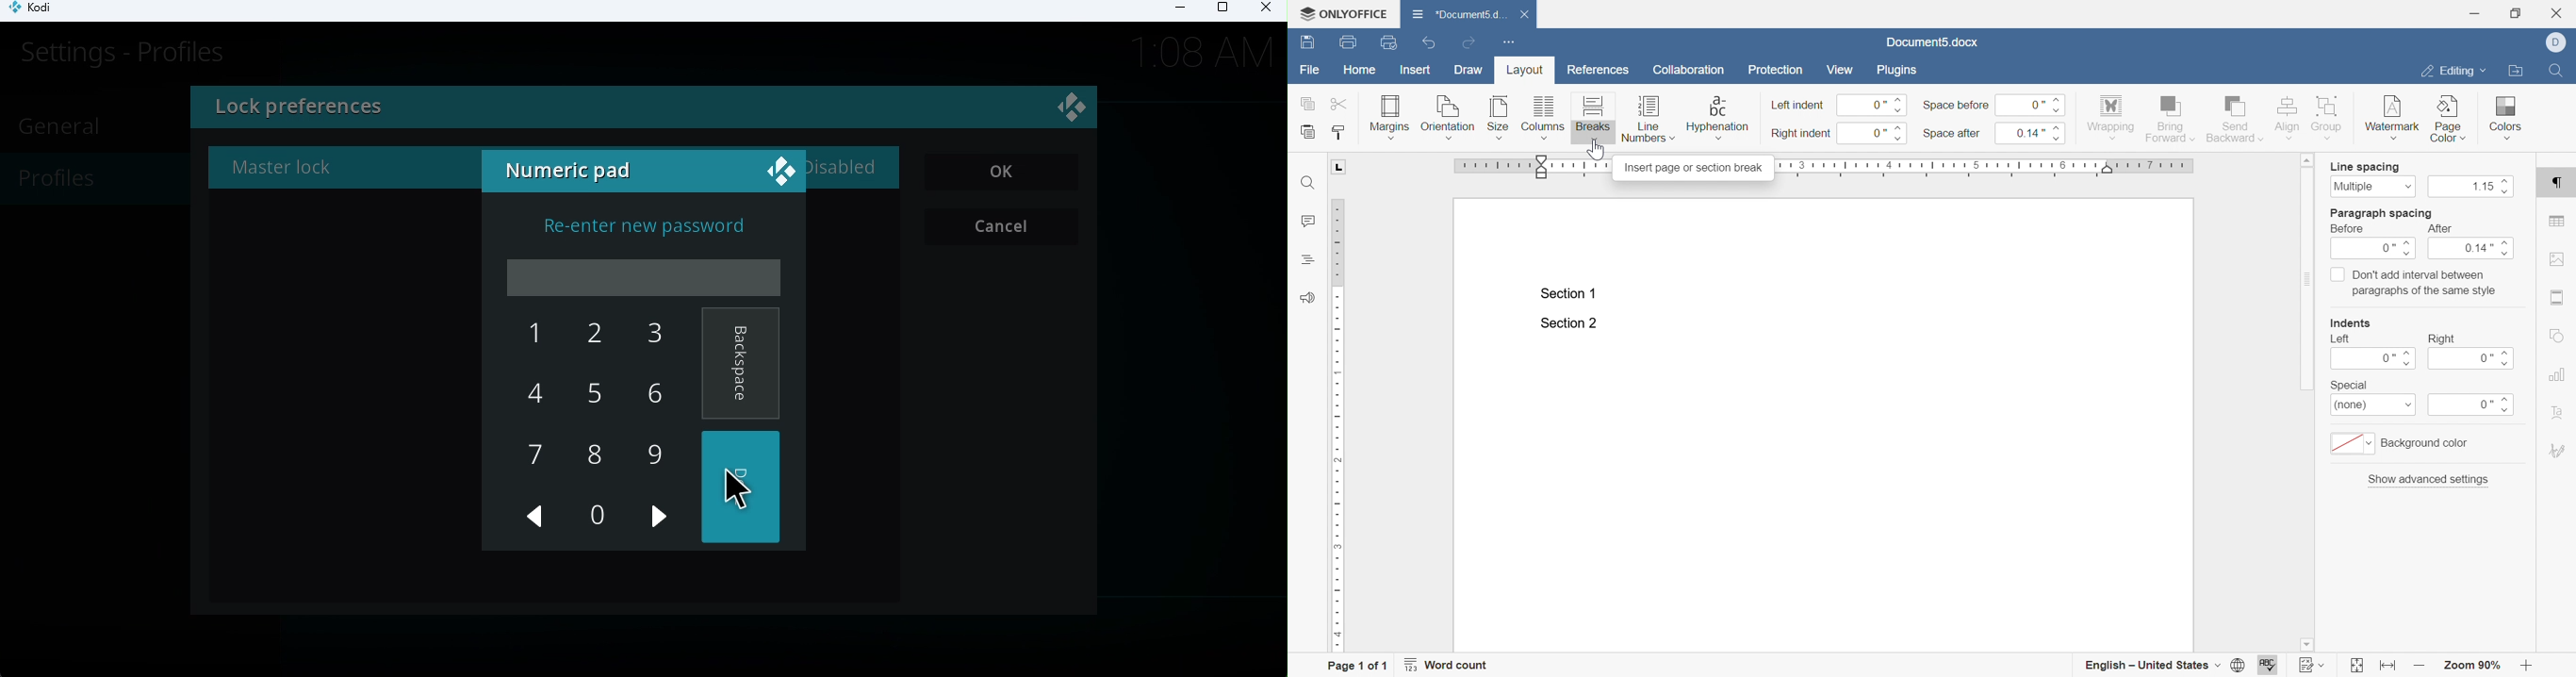 The height and width of the screenshot is (700, 2576). I want to click on track changes, so click(2313, 664).